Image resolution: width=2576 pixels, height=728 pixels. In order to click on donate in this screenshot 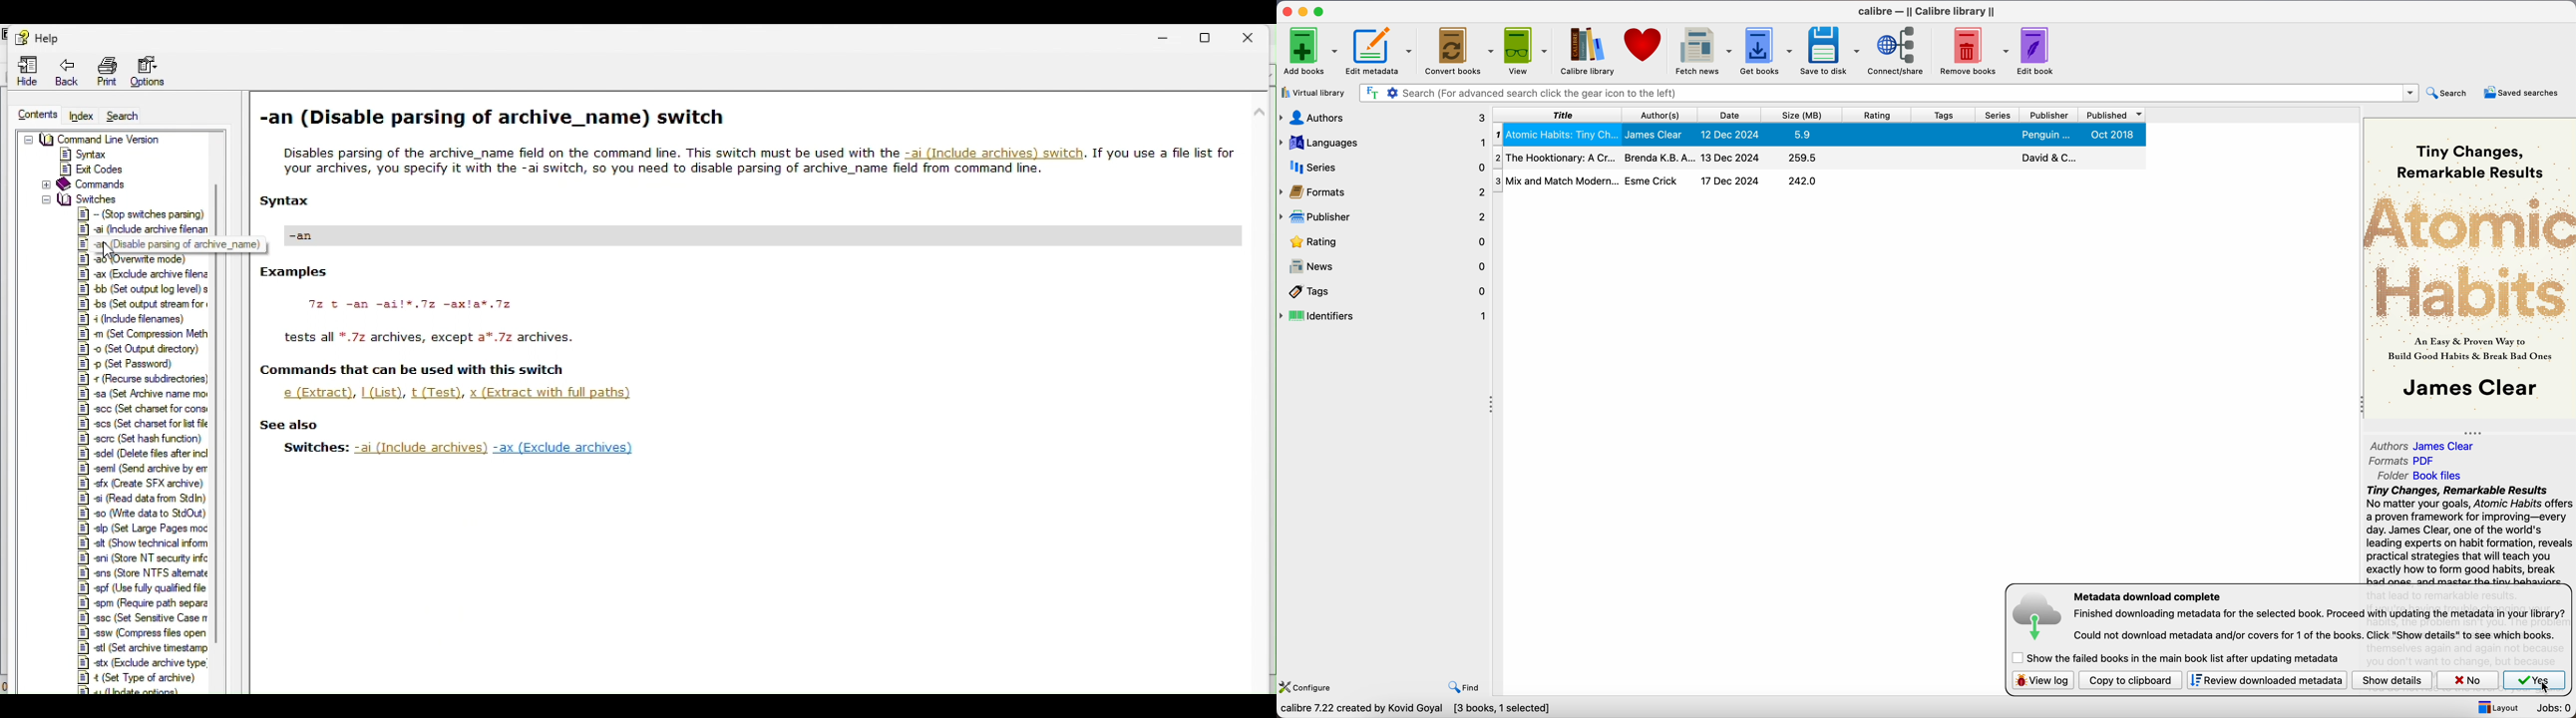, I will do `click(1645, 45)`.